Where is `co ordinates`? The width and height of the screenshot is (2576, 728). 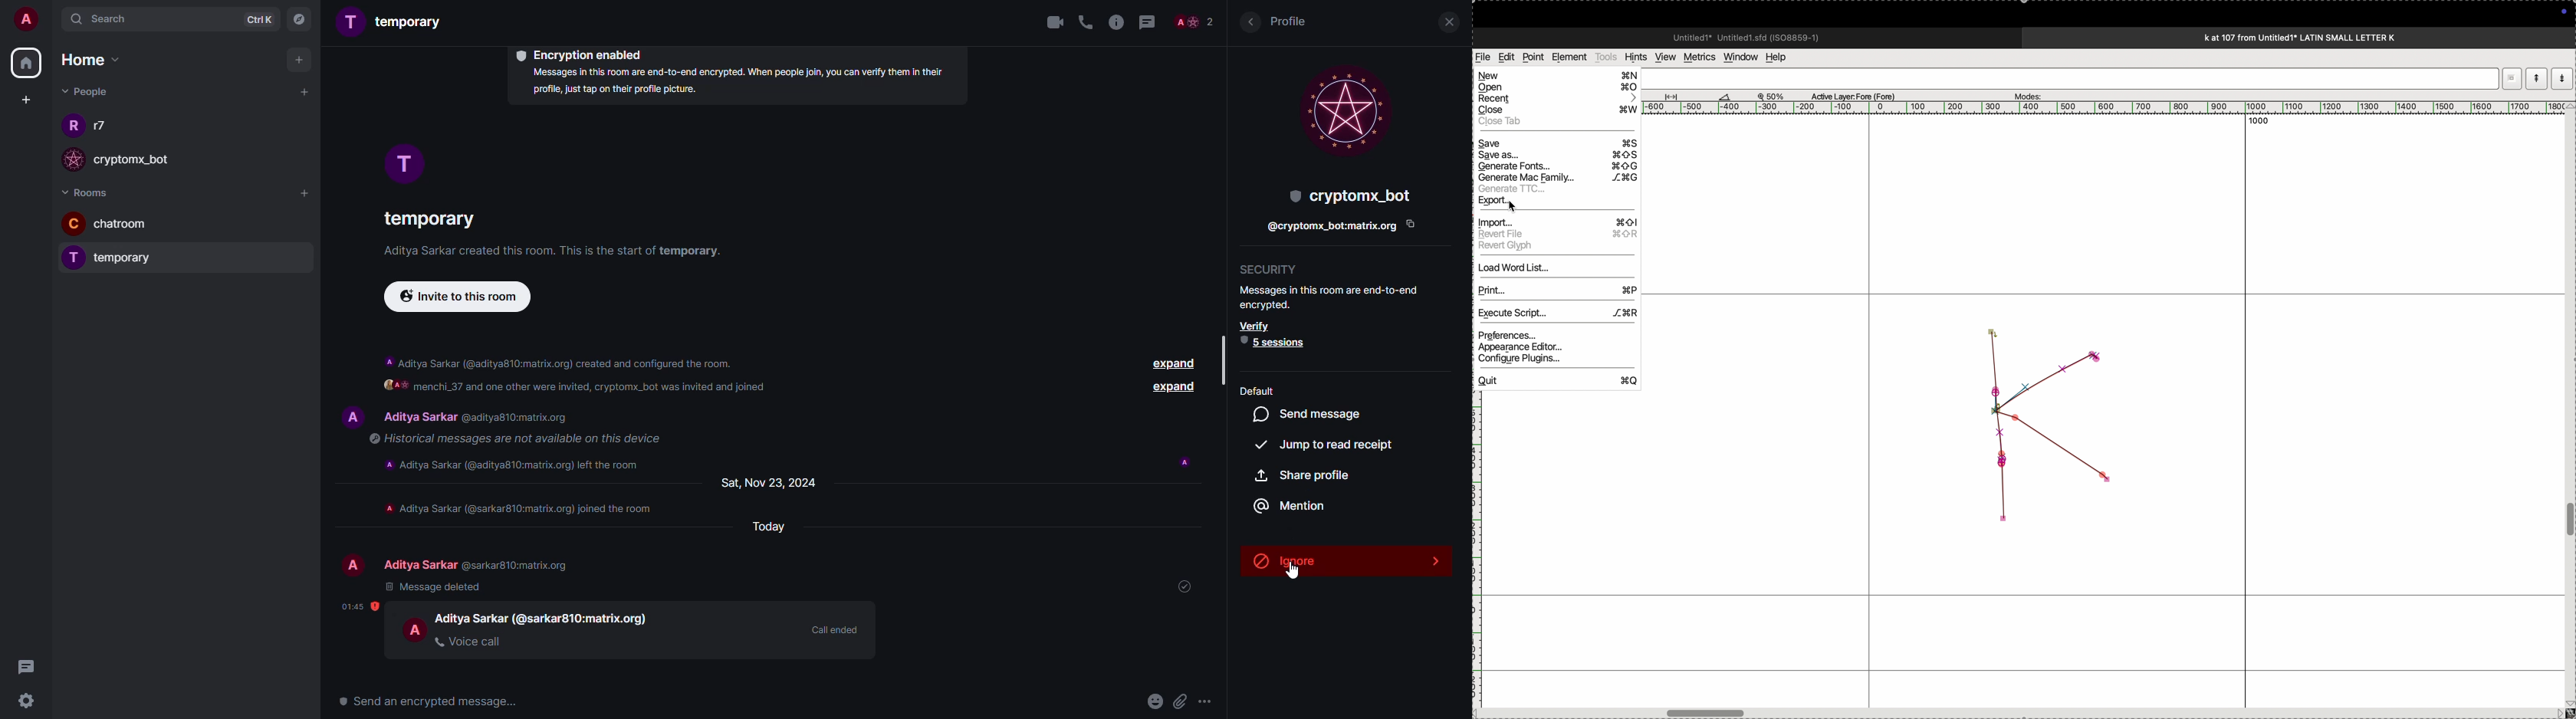 co ordinates is located at coordinates (1505, 94).